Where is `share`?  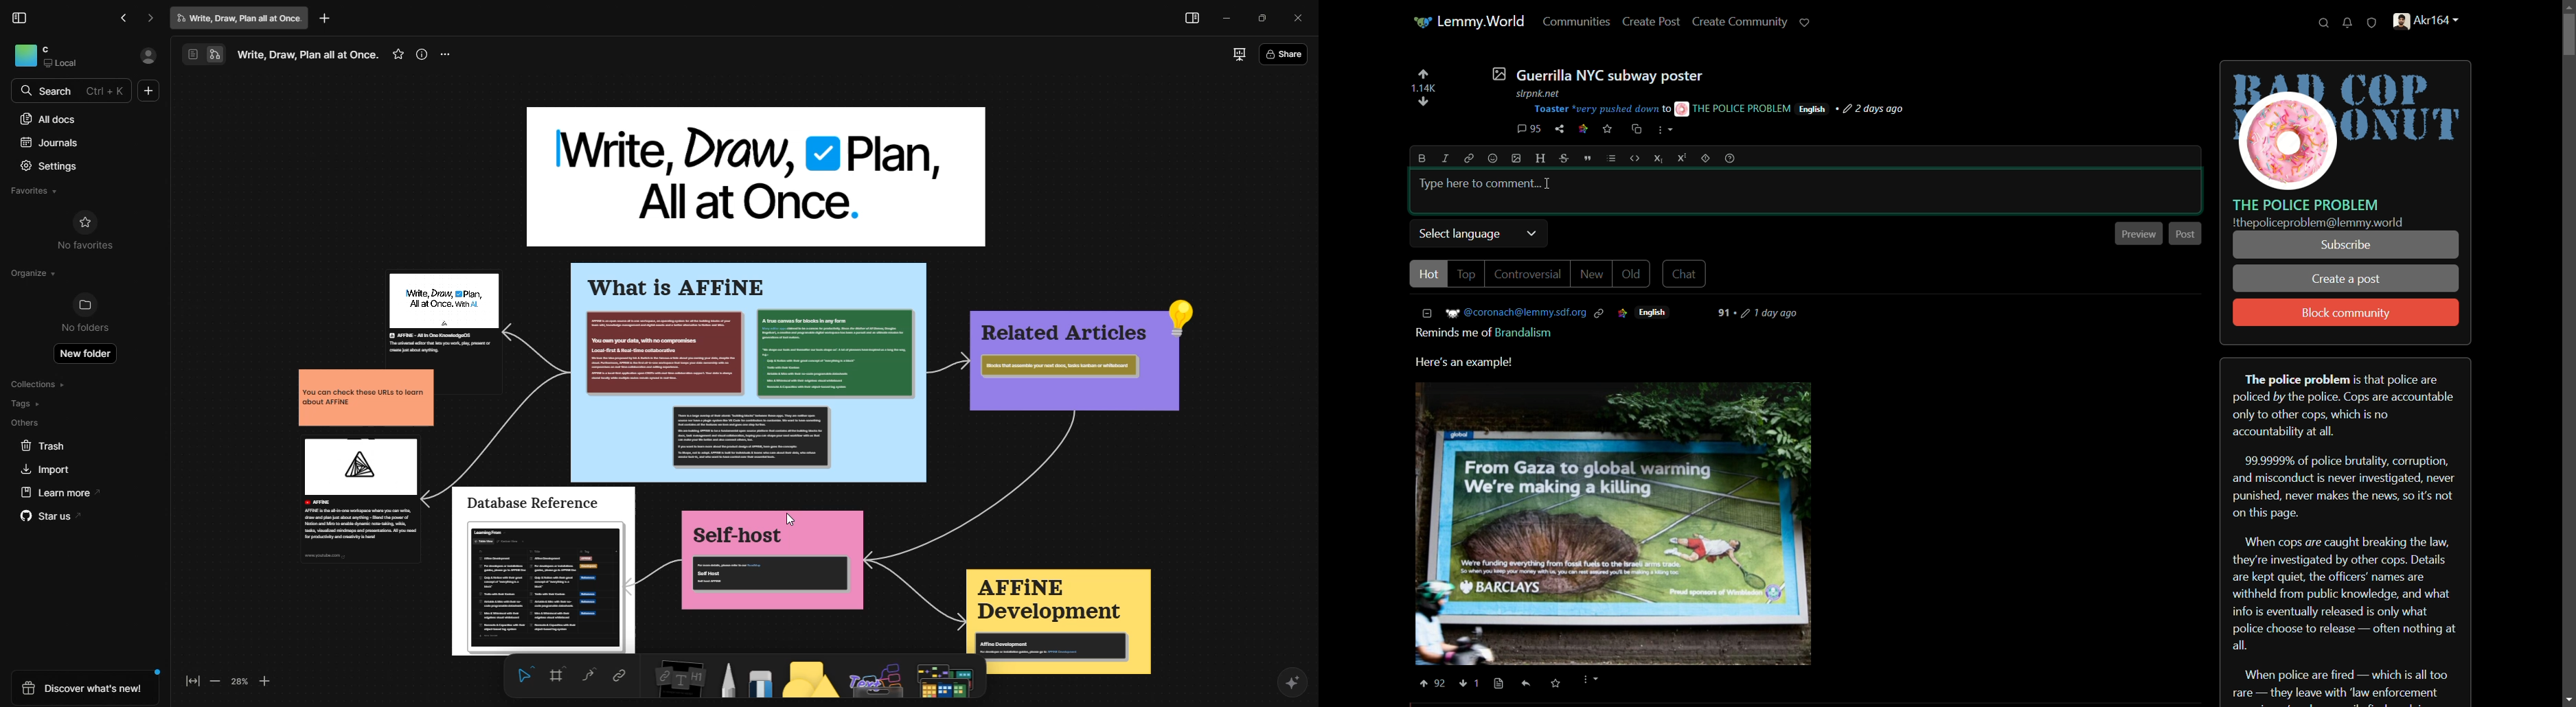 share is located at coordinates (1284, 53).